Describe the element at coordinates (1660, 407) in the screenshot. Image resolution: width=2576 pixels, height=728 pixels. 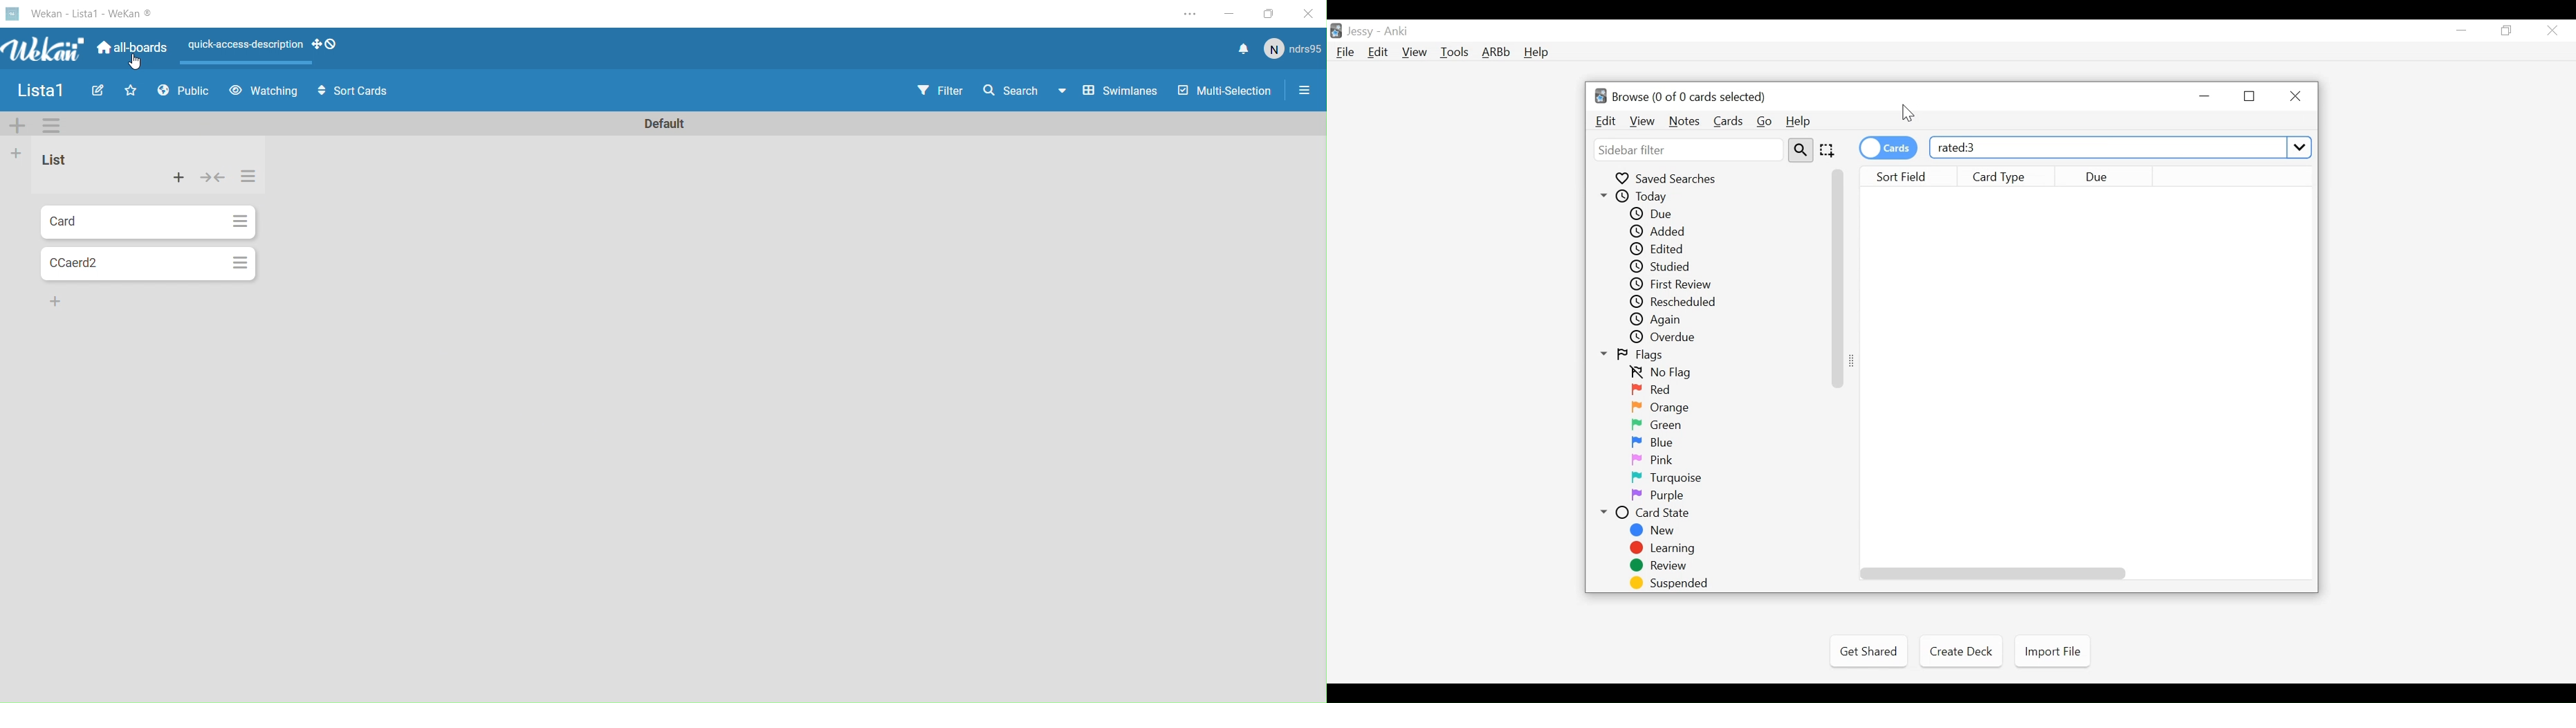
I see `Orange` at that location.